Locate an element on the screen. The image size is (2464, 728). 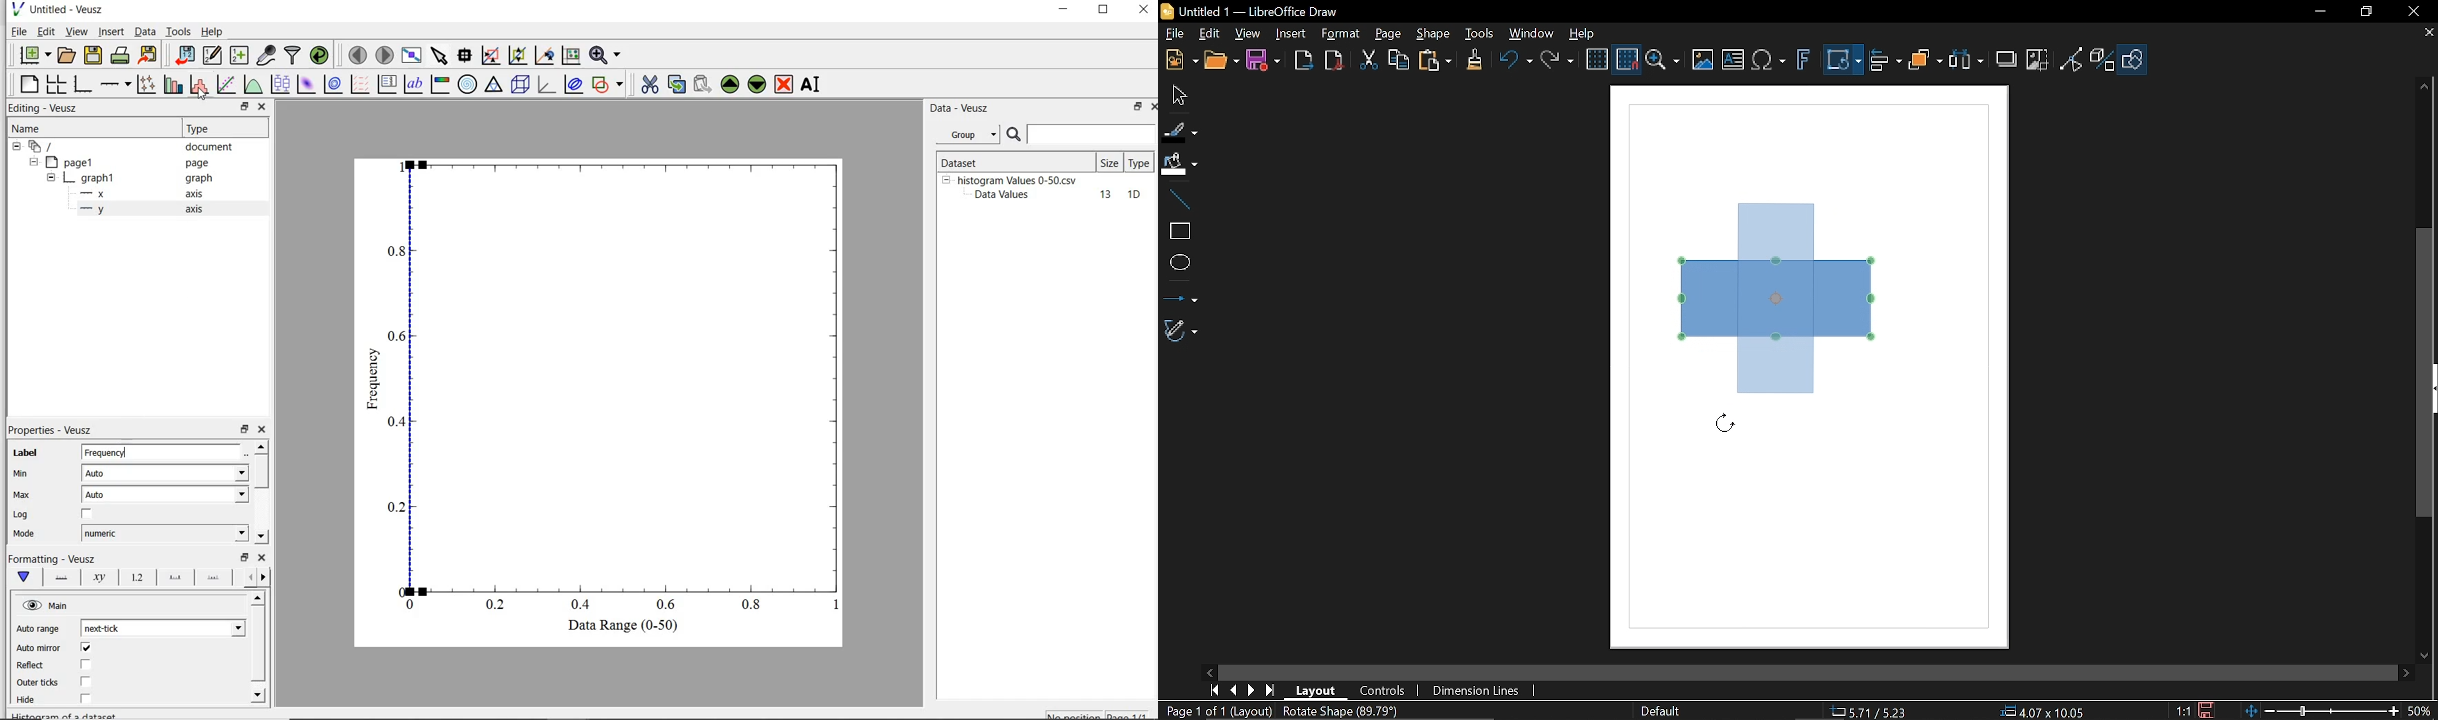
restore down is located at coordinates (244, 107).